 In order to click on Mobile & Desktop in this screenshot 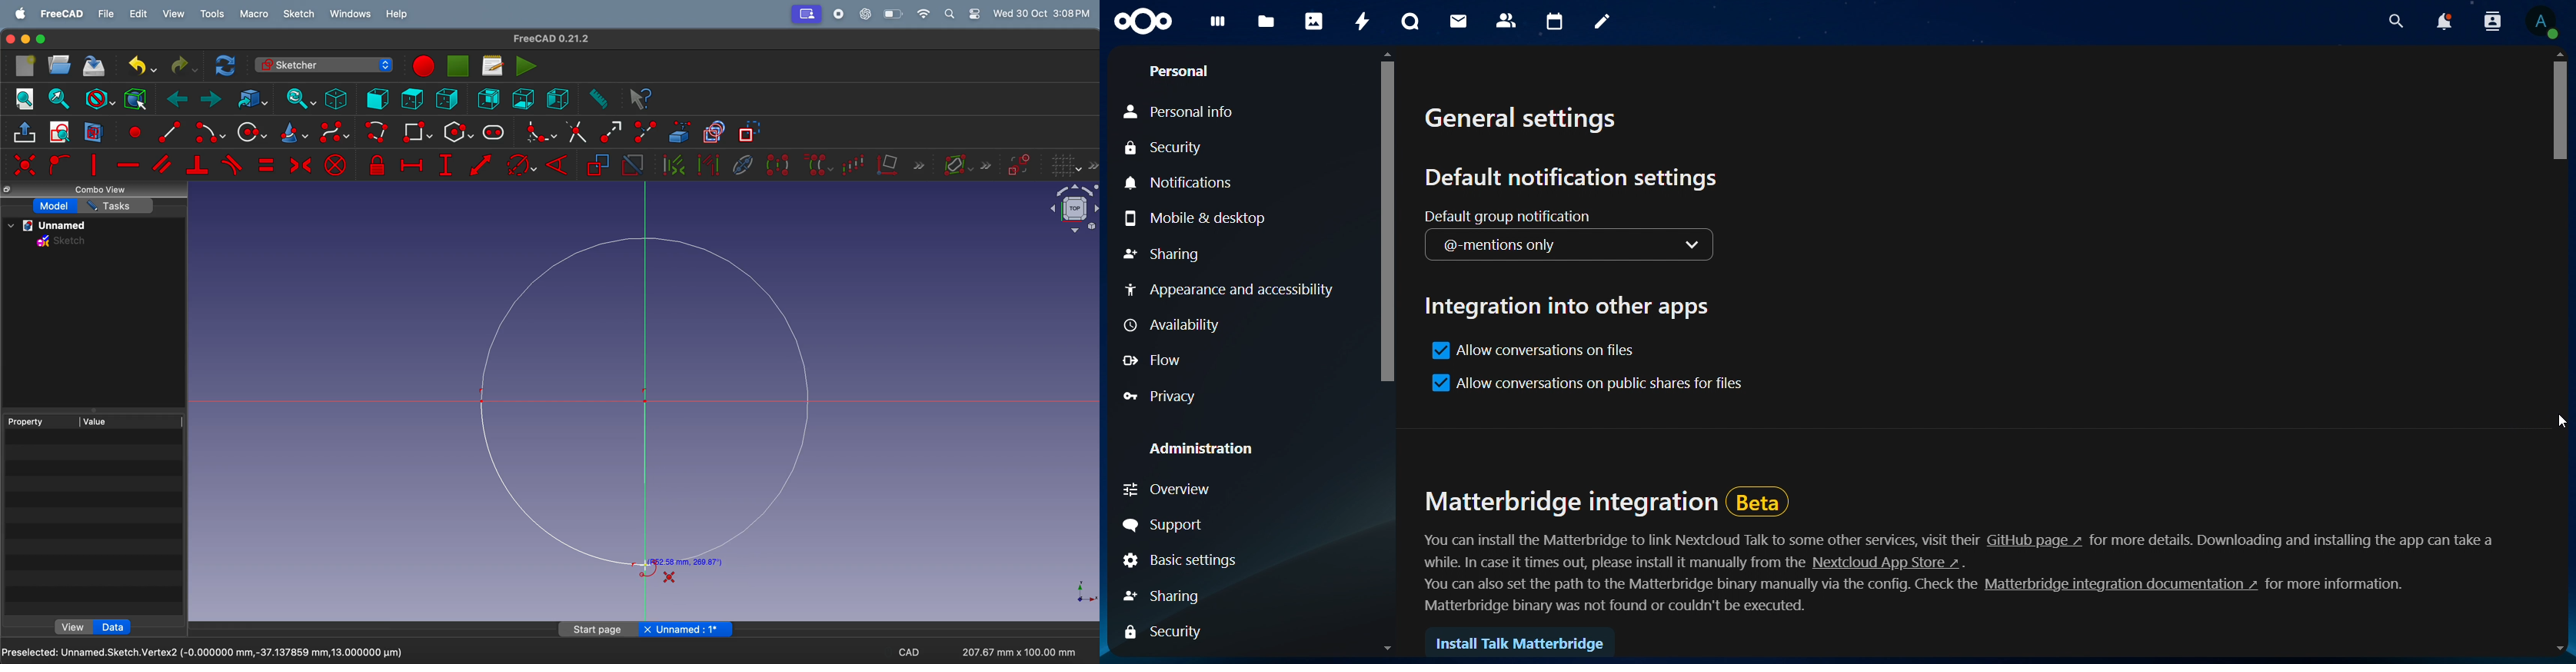, I will do `click(1200, 221)`.